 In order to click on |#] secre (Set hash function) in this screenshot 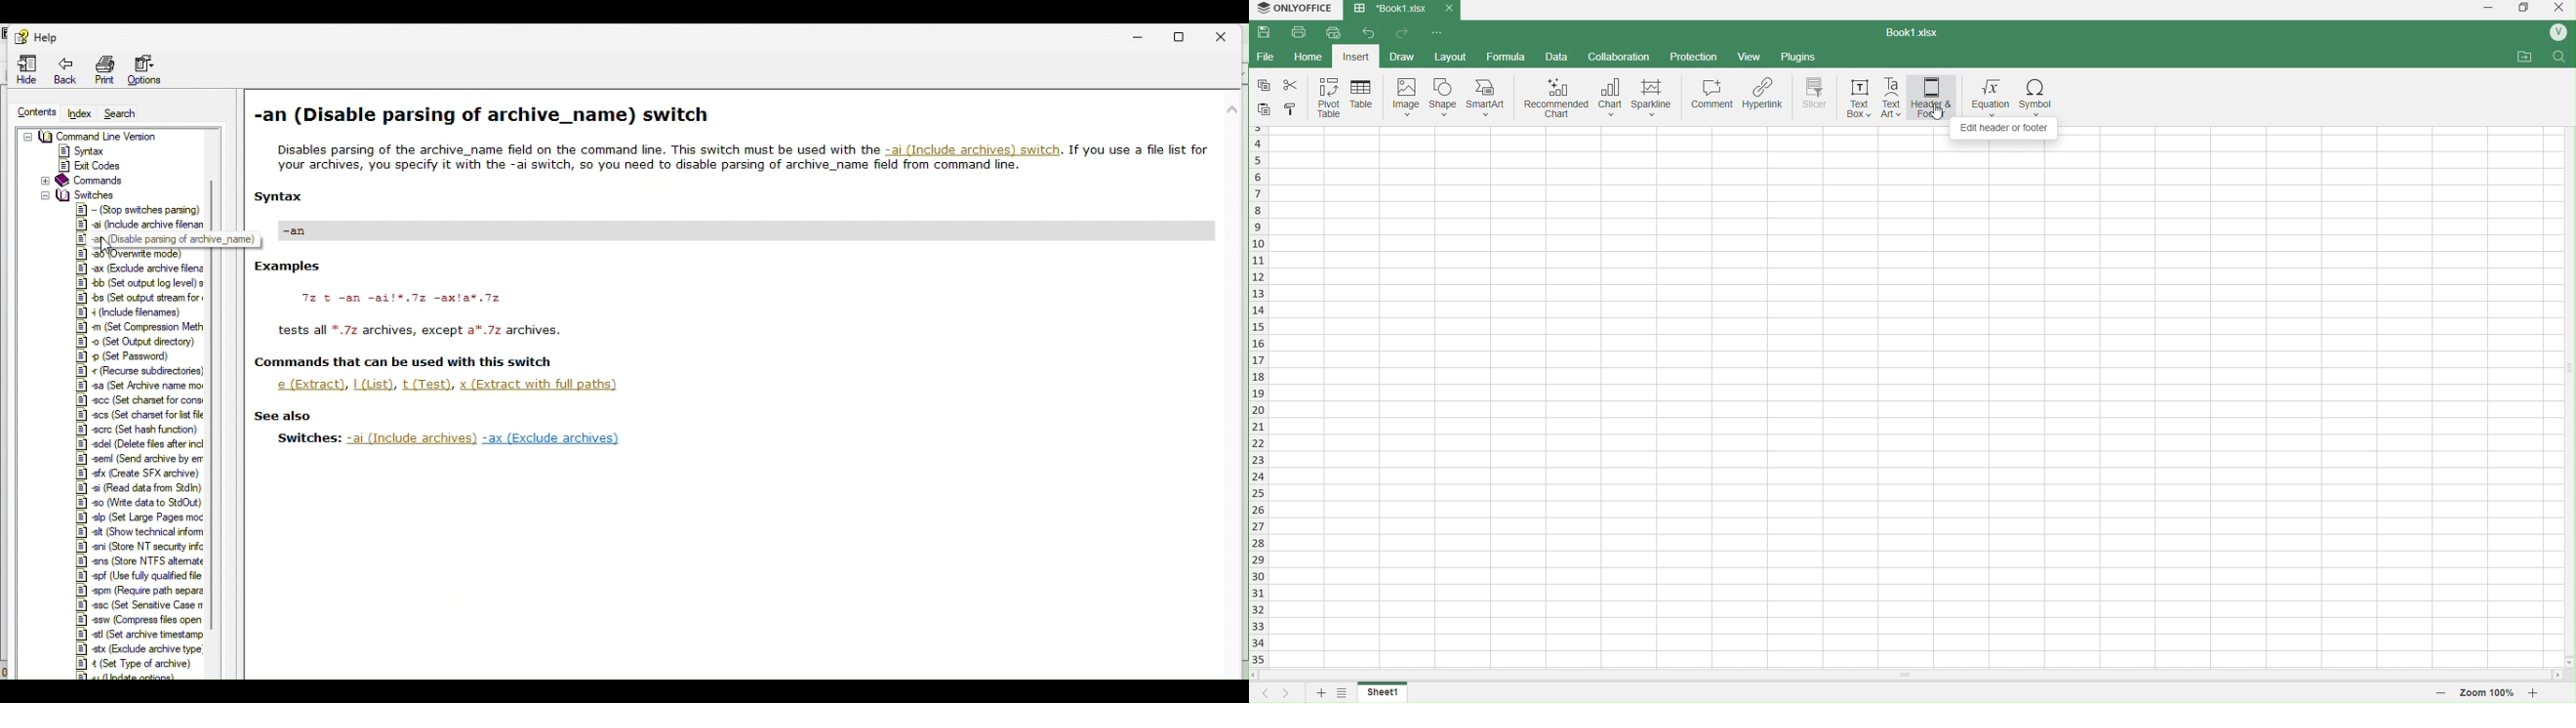, I will do `click(139, 430)`.